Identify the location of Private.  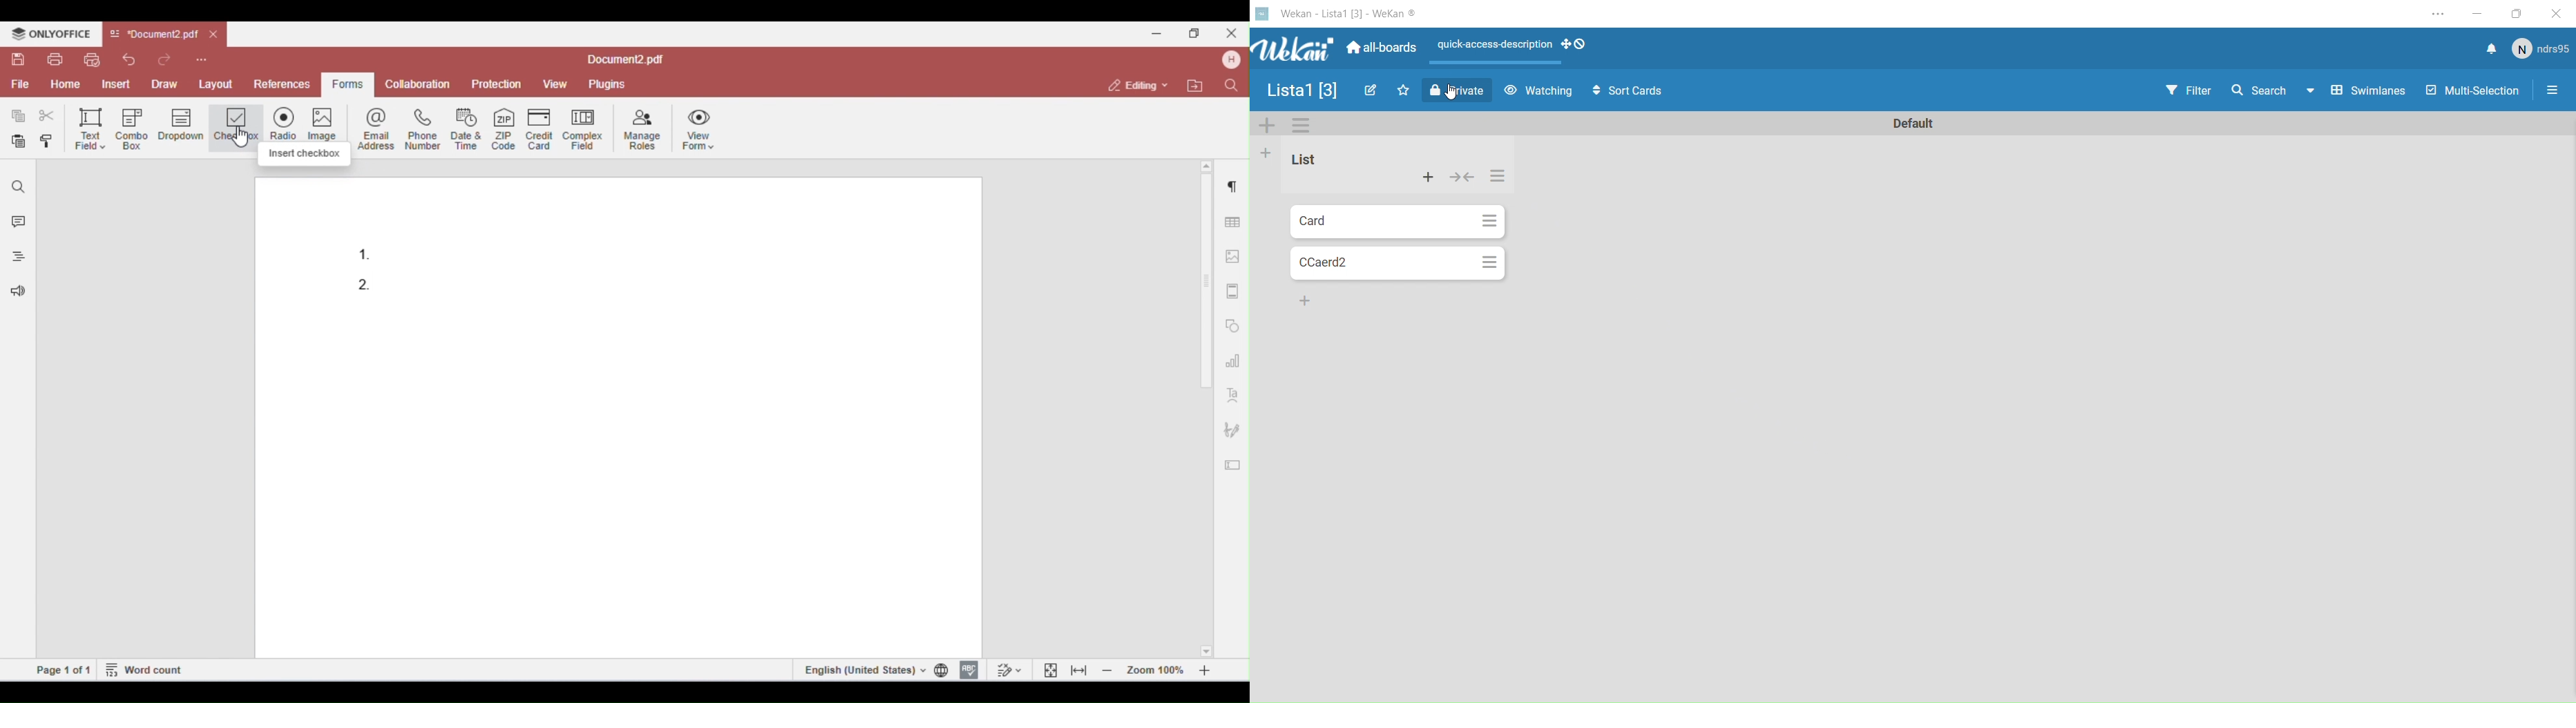
(1458, 92).